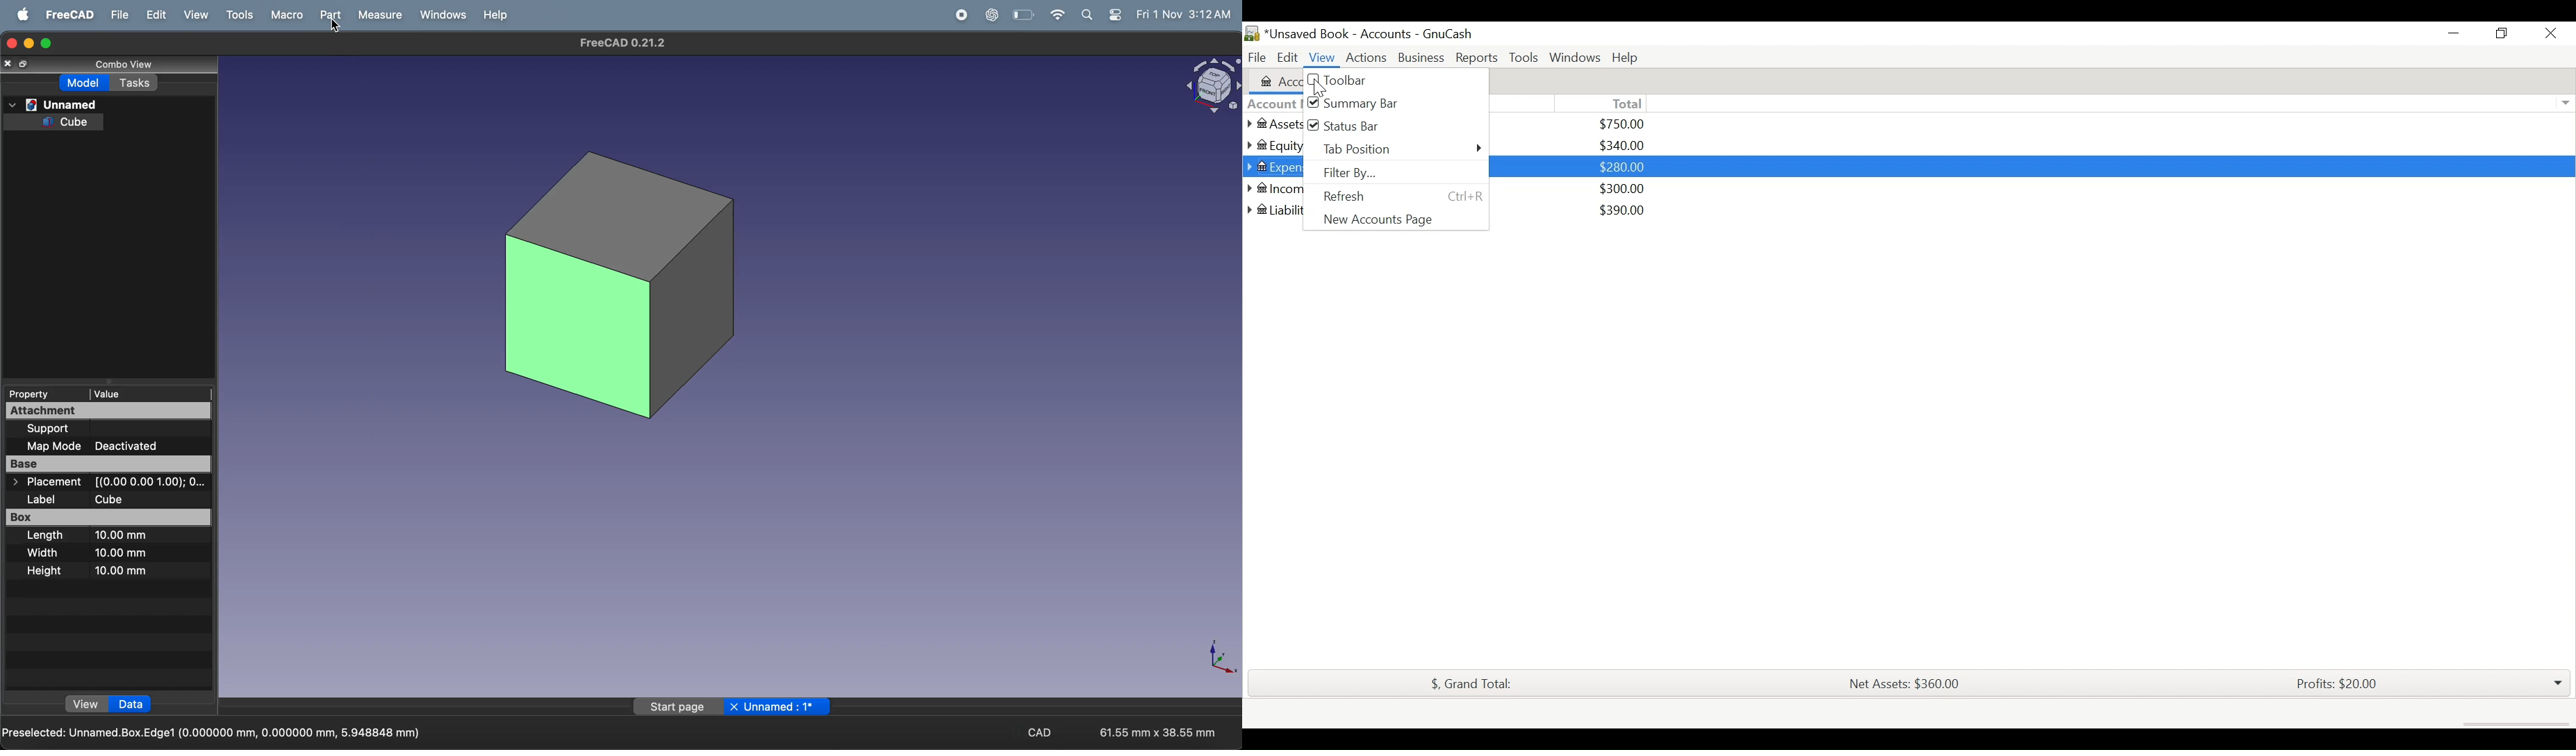 The image size is (2576, 756). What do you see at coordinates (1274, 103) in the screenshot?
I see `Account Name` at bounding box center [1274, 103].